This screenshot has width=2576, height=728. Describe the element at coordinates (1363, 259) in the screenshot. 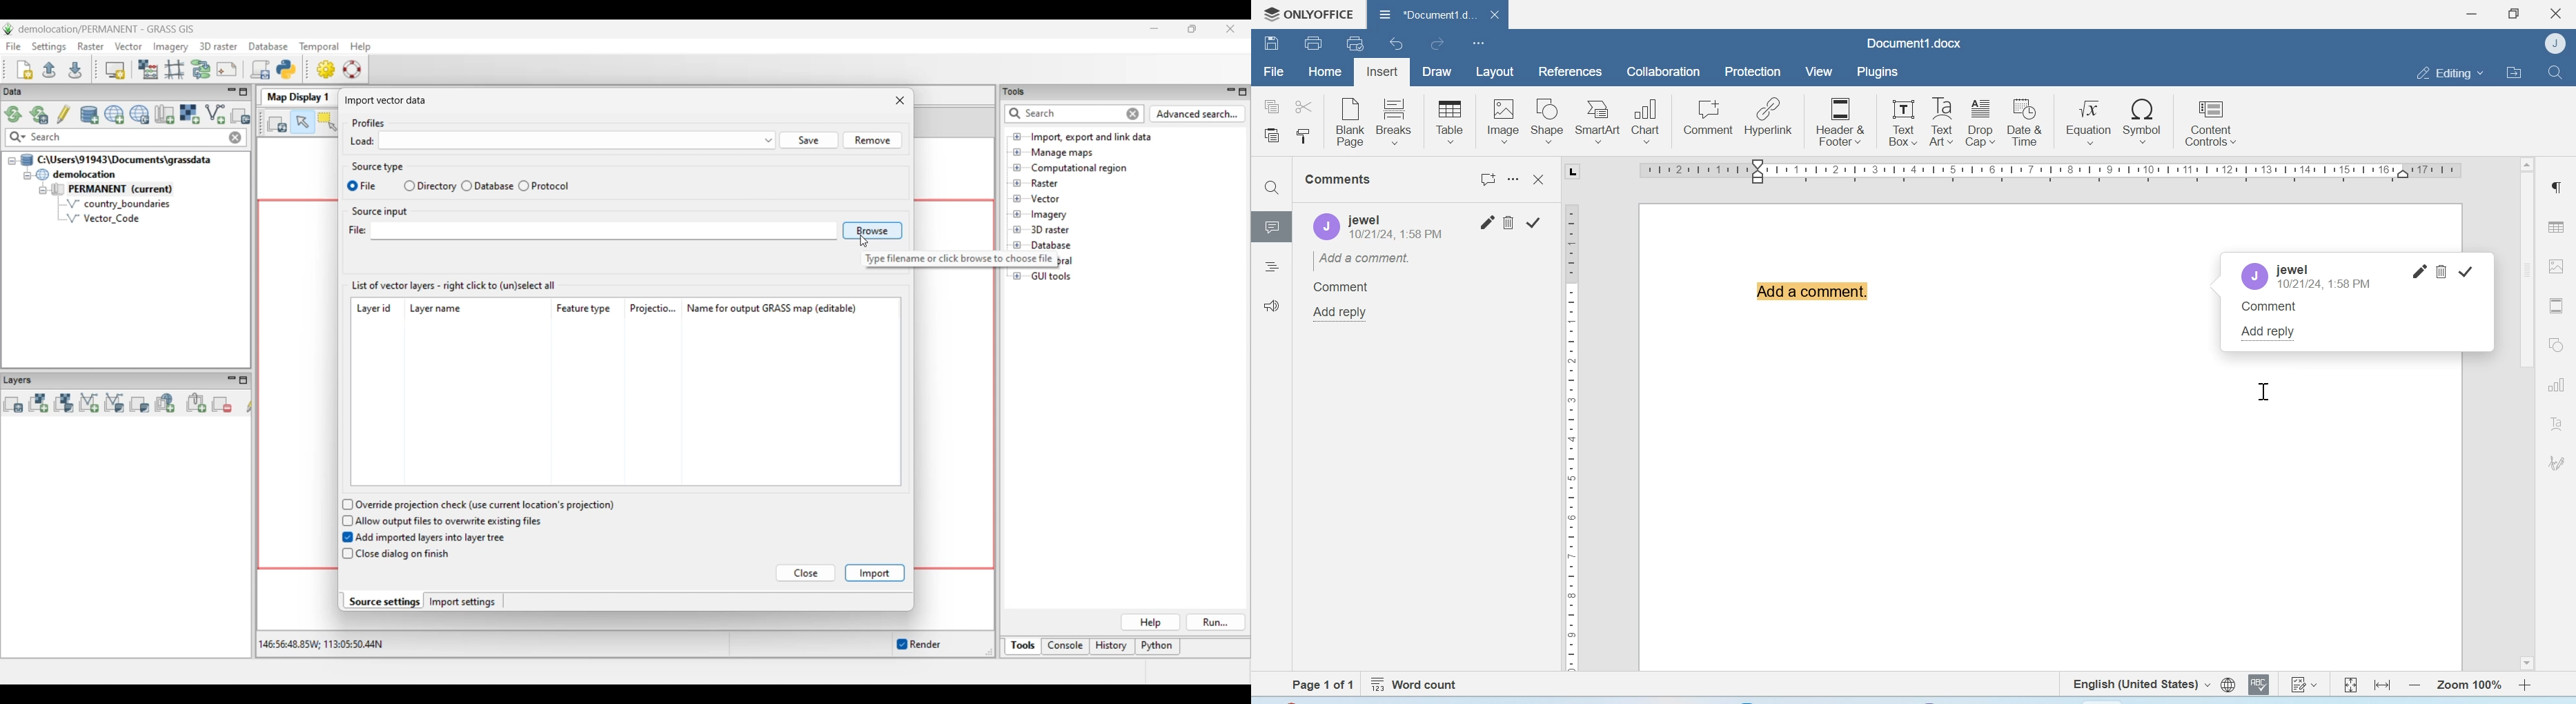

I see `Add a comment.` at that location.